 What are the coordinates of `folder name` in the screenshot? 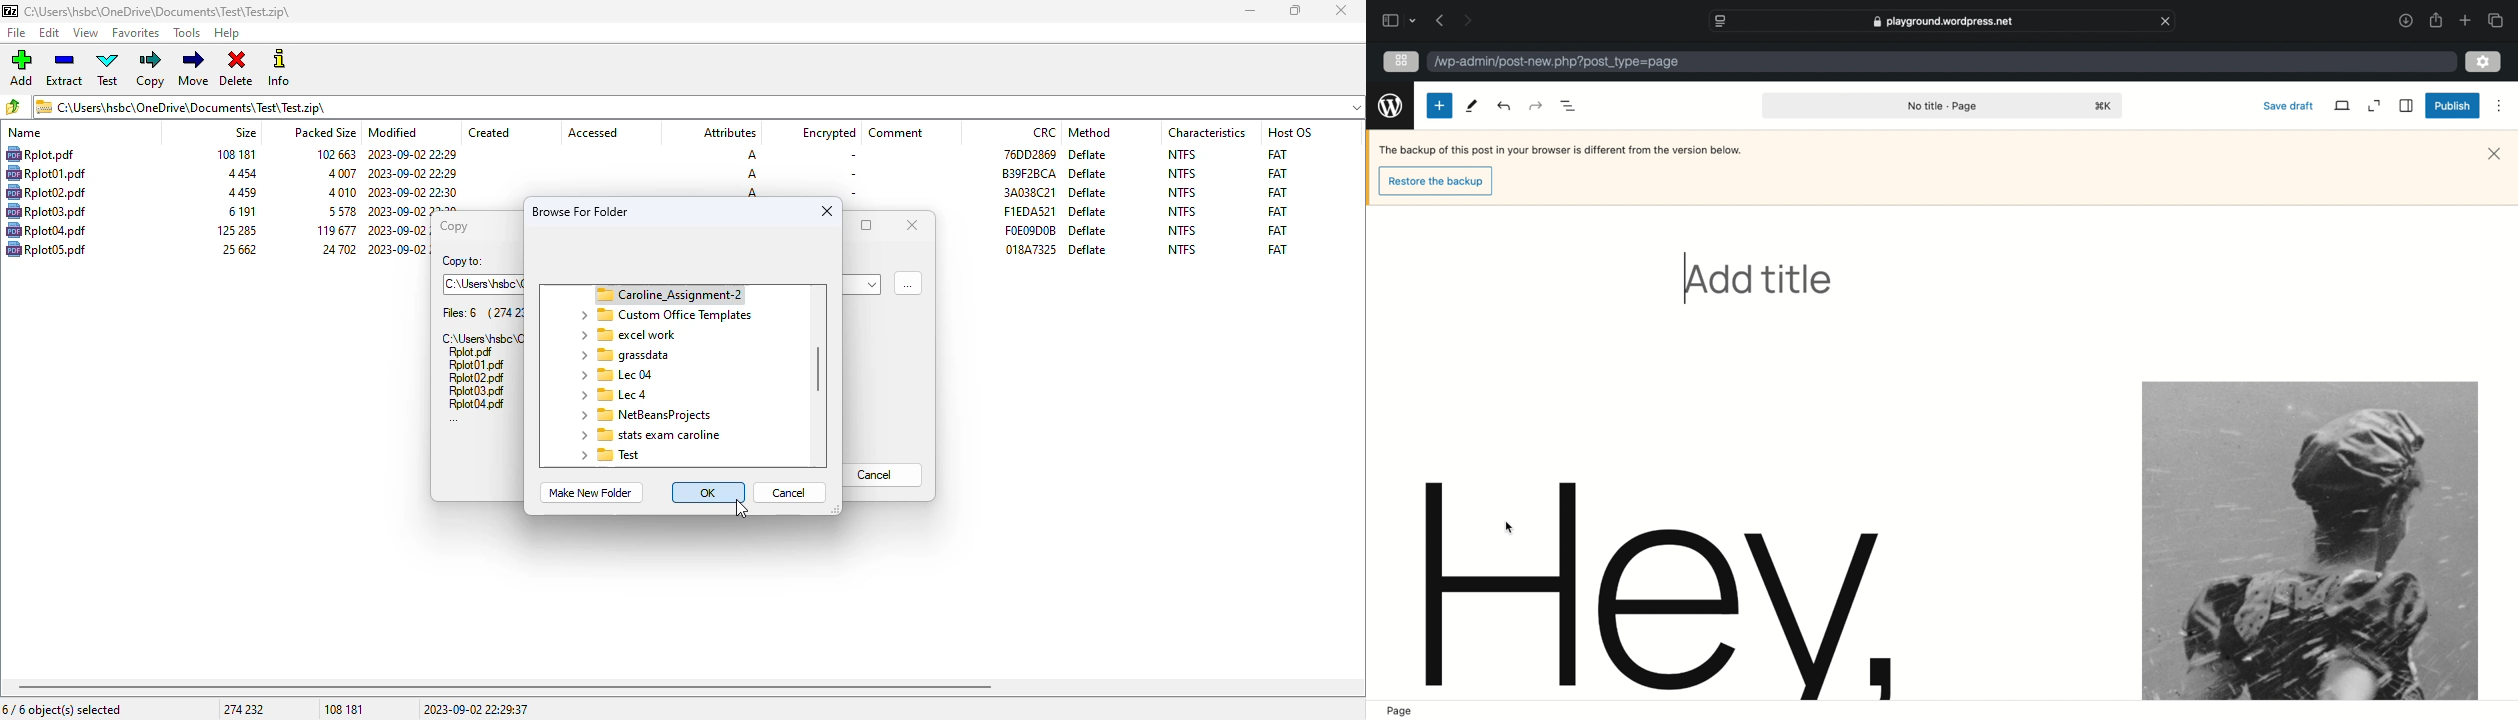 It's located at (664, 315).